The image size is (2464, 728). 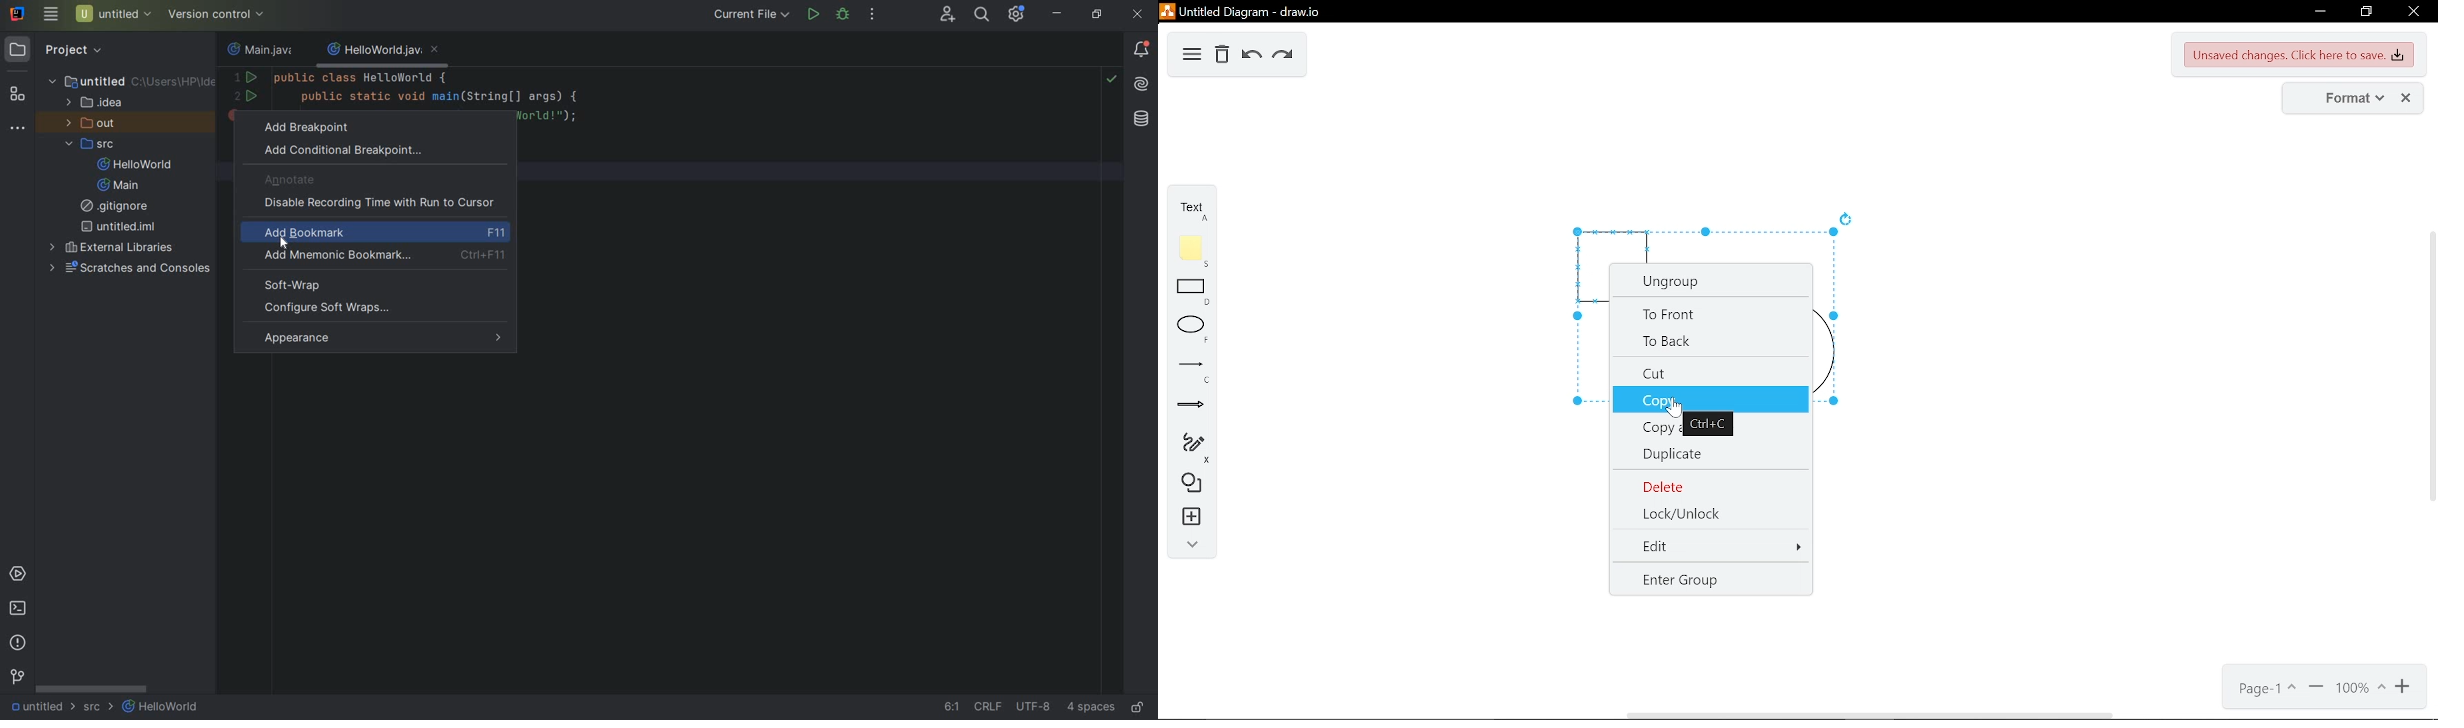 What do you see at coordinates (1034, 708) in the screenshot?
I see `file encoding` at bounding box center [1034, 708].